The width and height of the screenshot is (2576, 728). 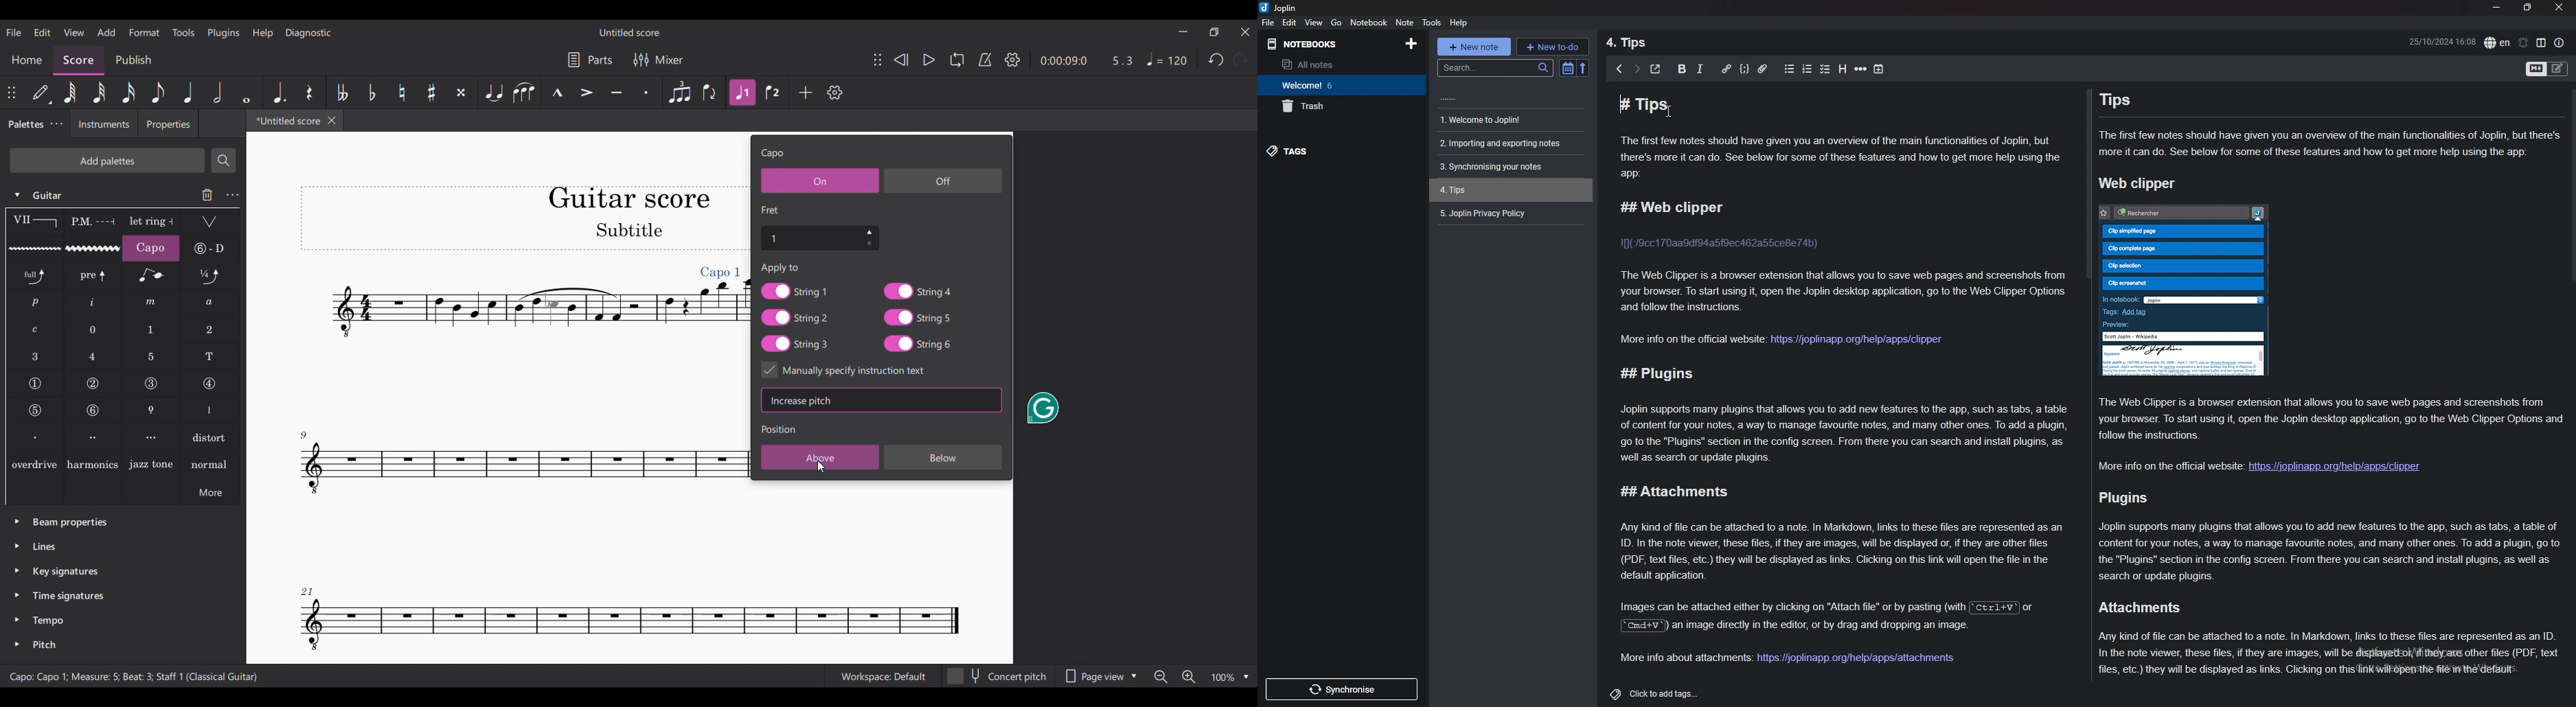 I want to click on Plugins, so click(x=2127, y=497).